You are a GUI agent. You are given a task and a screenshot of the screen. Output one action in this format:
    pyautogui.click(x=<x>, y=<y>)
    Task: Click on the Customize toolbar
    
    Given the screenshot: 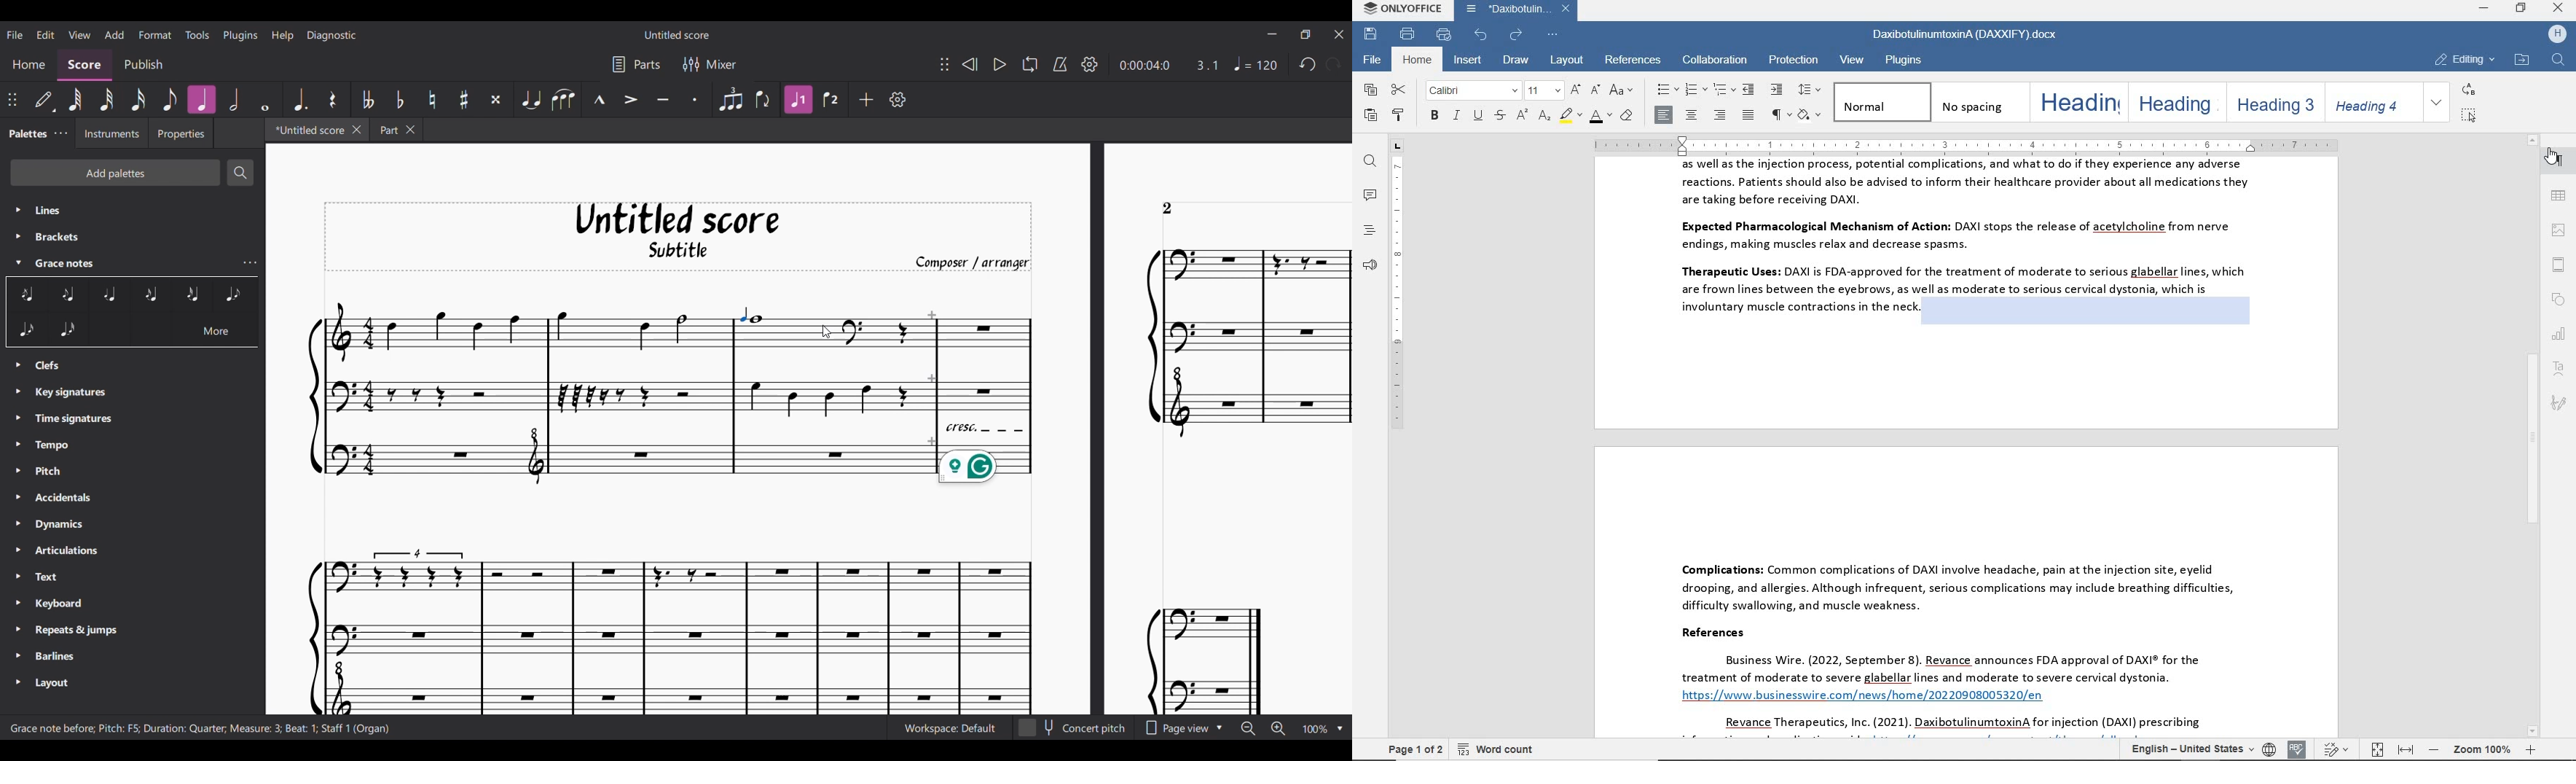 What is the action you would take?
    pyautogui.click(x=898, y=99)
    